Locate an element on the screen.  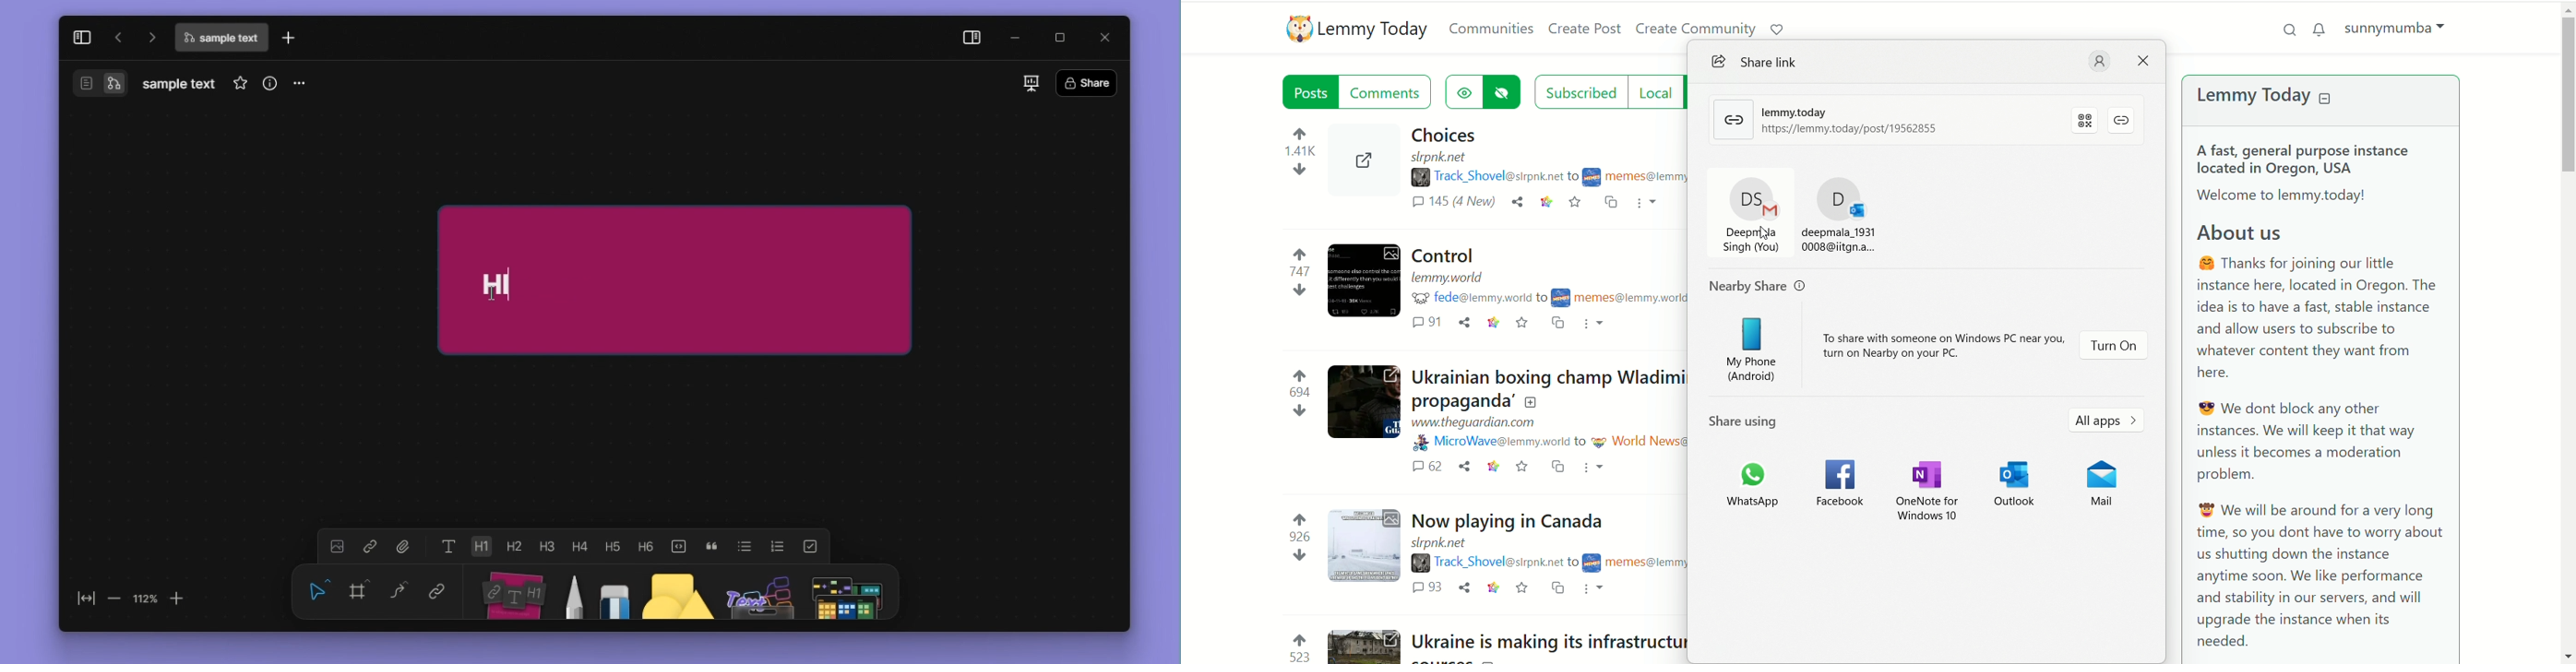
votes up and down is located at coordinates (1297, 393).